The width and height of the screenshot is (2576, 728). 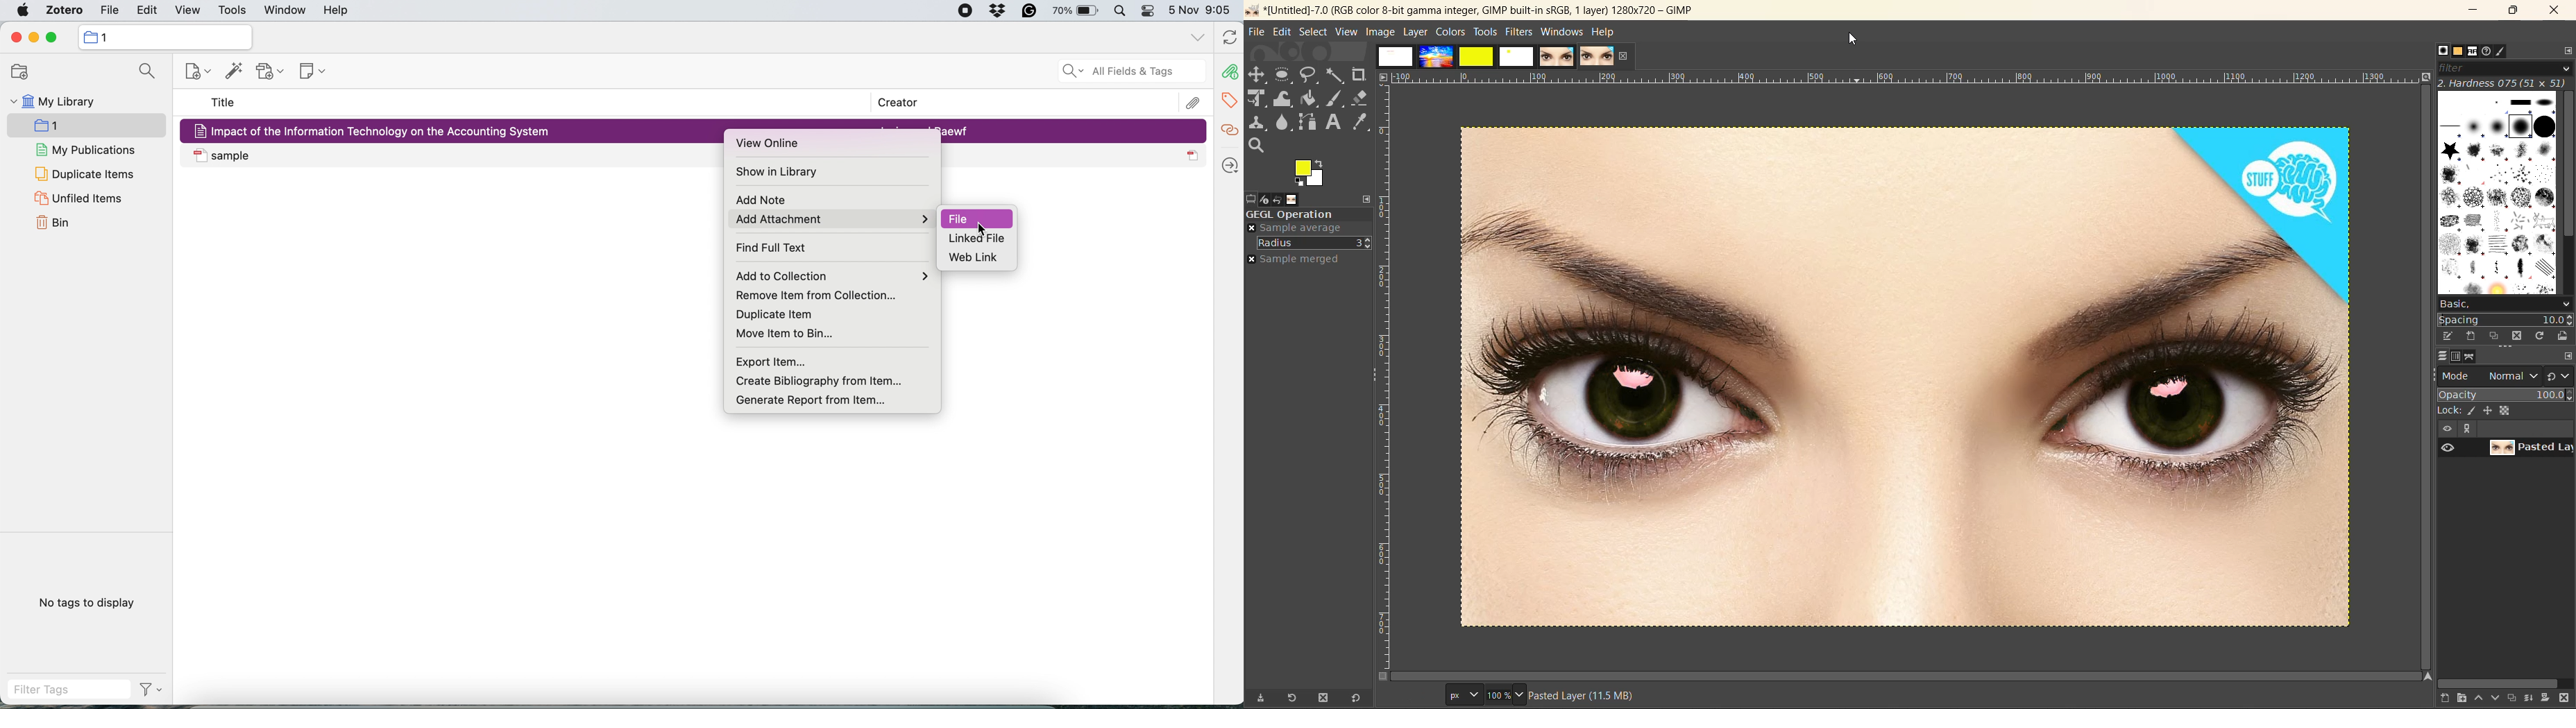 What do you see at coordinates (836, 275) in the screenshot?
I see `add to collection` at bounding box center [836, 275].